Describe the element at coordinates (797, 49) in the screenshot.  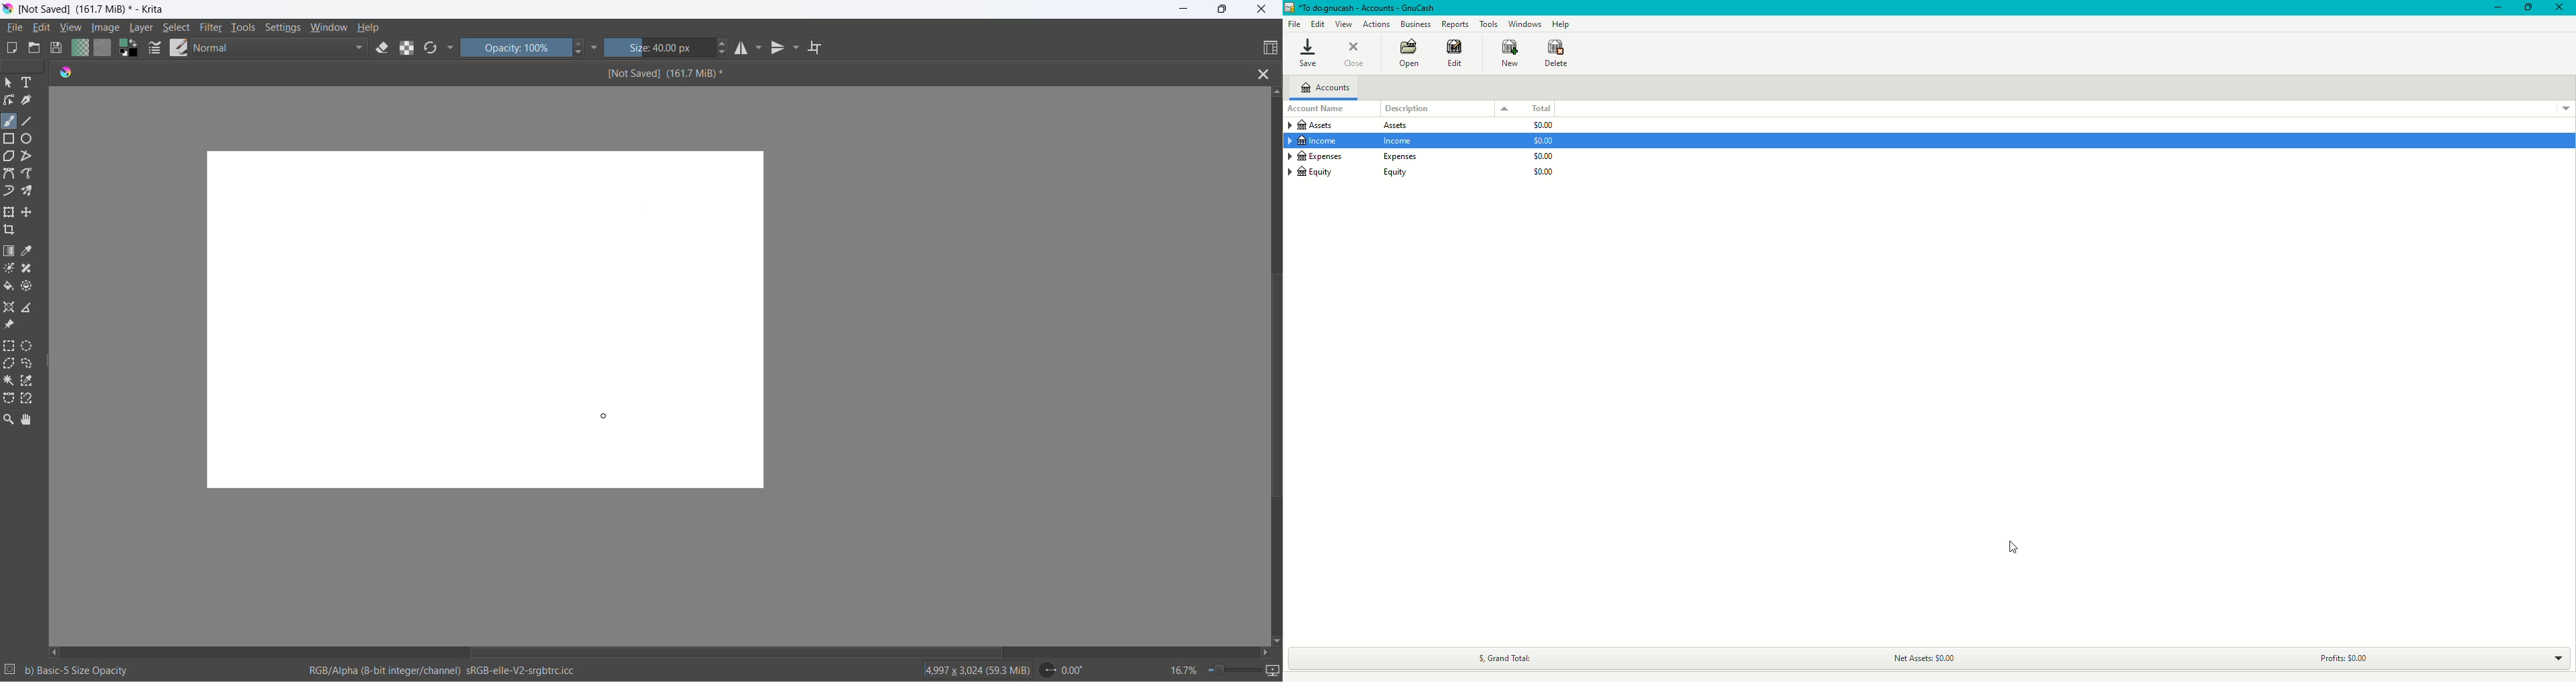
I see `vertical mirror setting dropdown button` at that location.